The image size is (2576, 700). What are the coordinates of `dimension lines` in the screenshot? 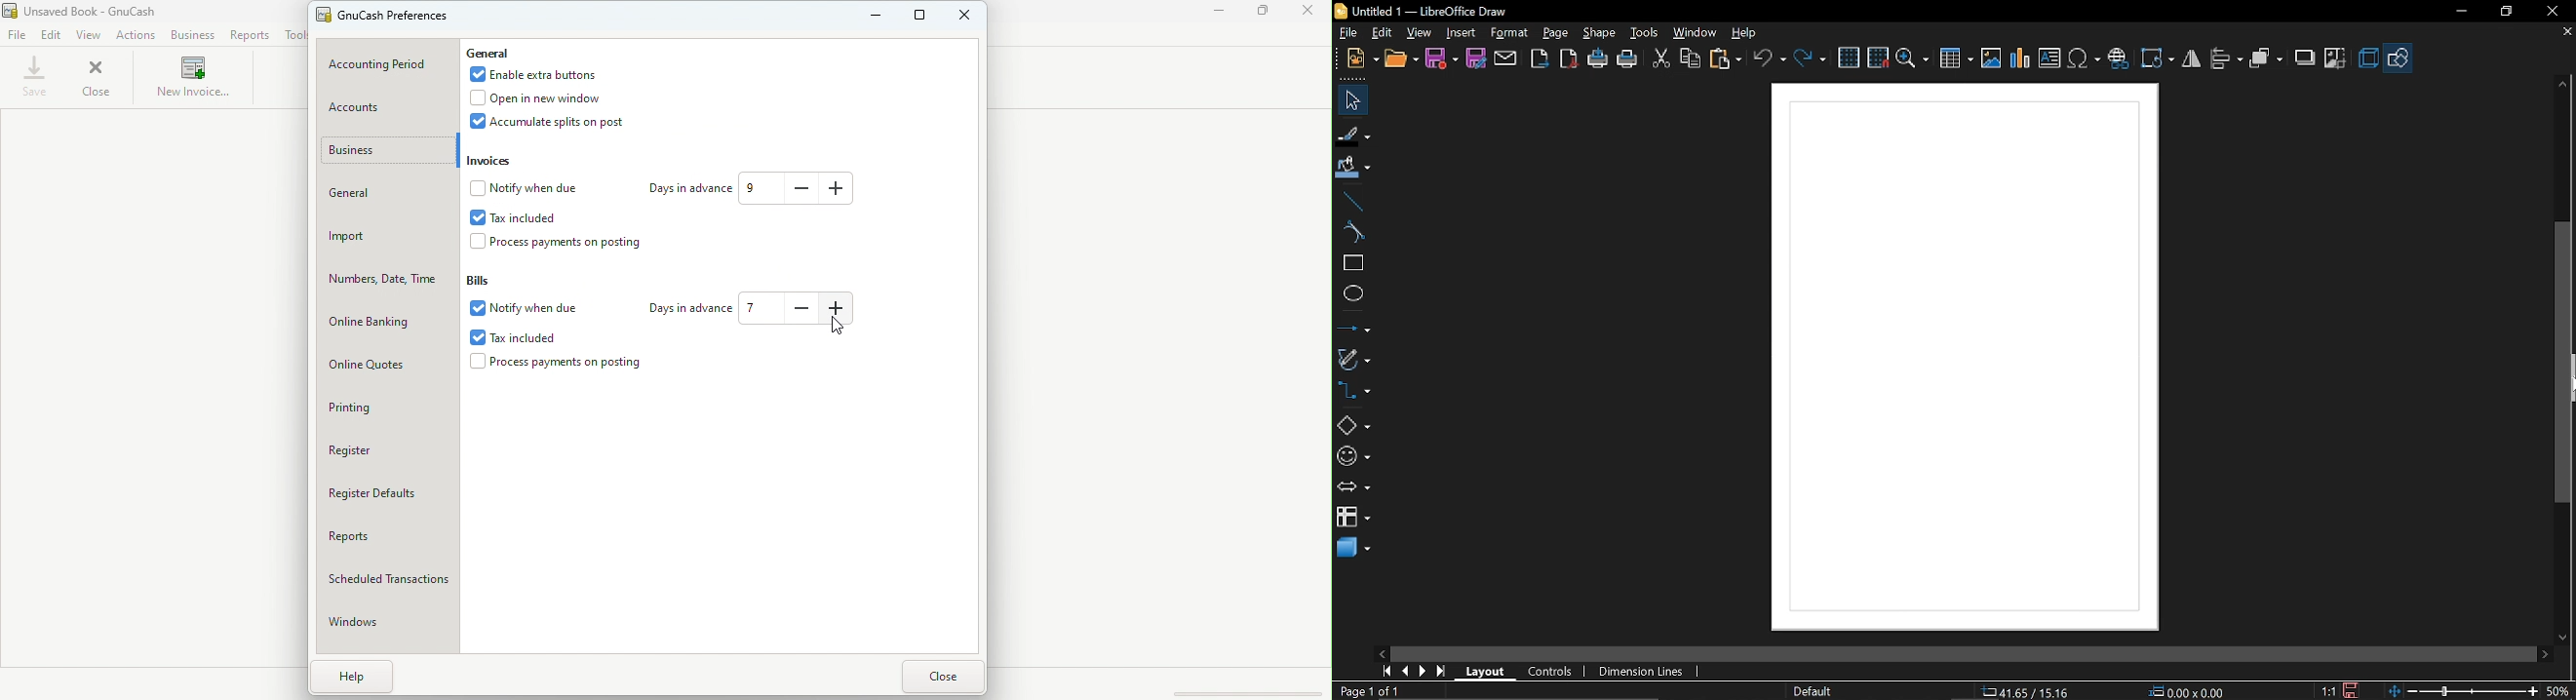 It's located at (1645, 671).